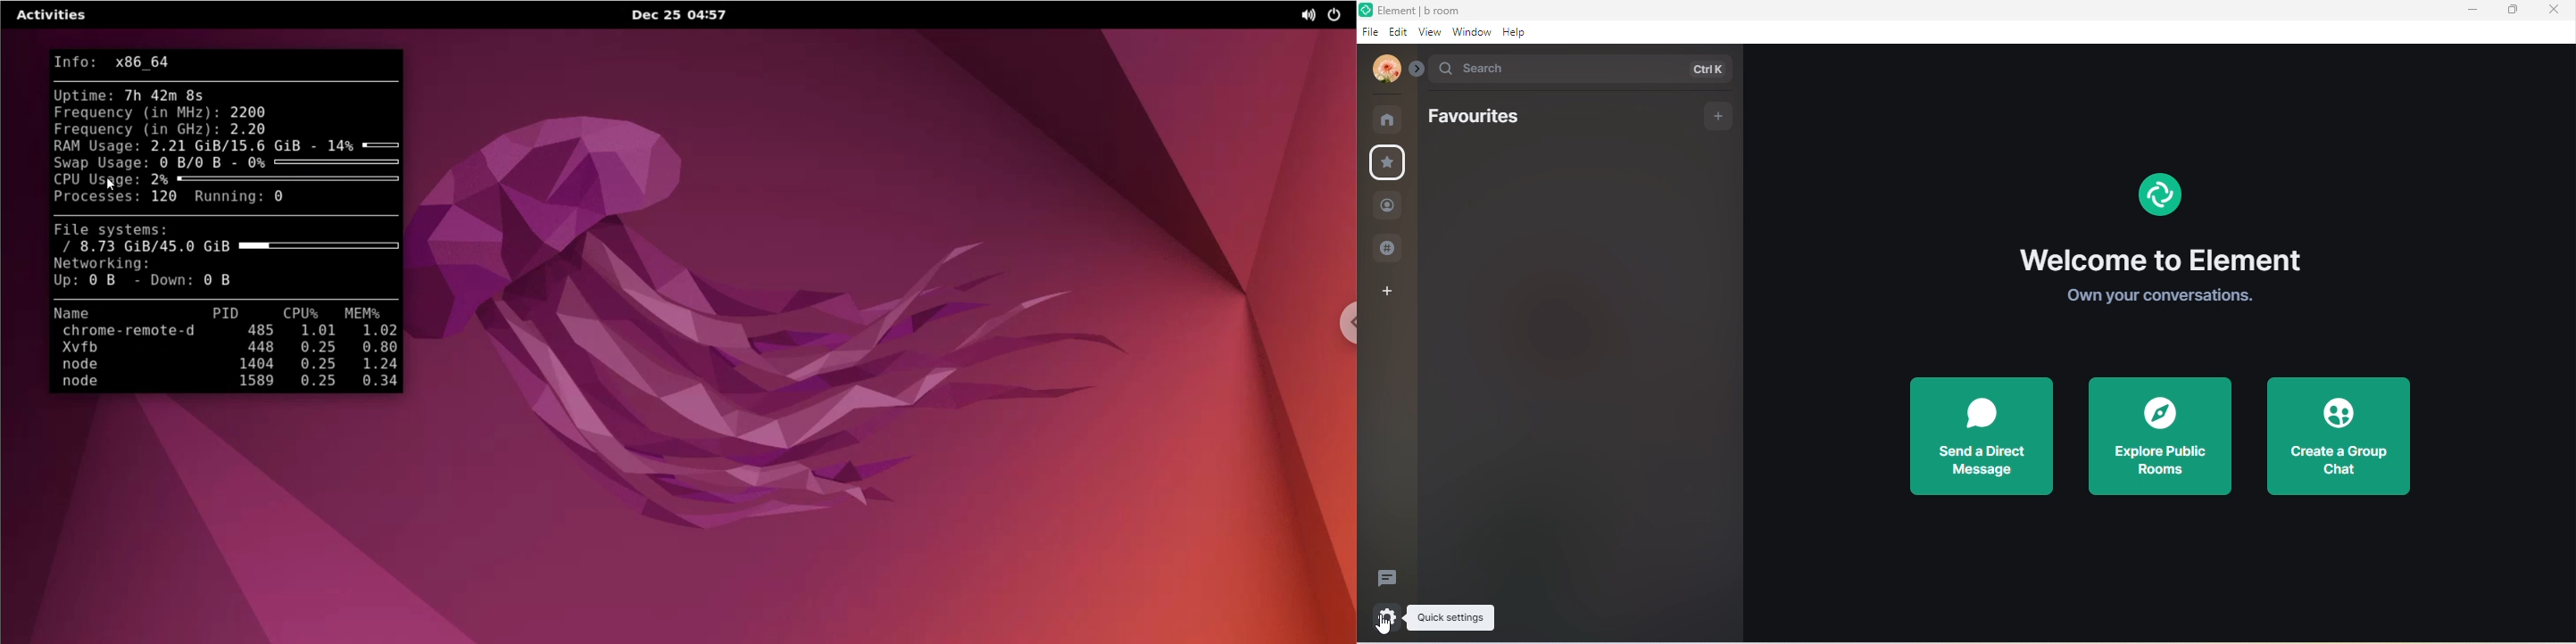 The image size is (2576, 644). I want to click on minimize, so click(2474, 10).